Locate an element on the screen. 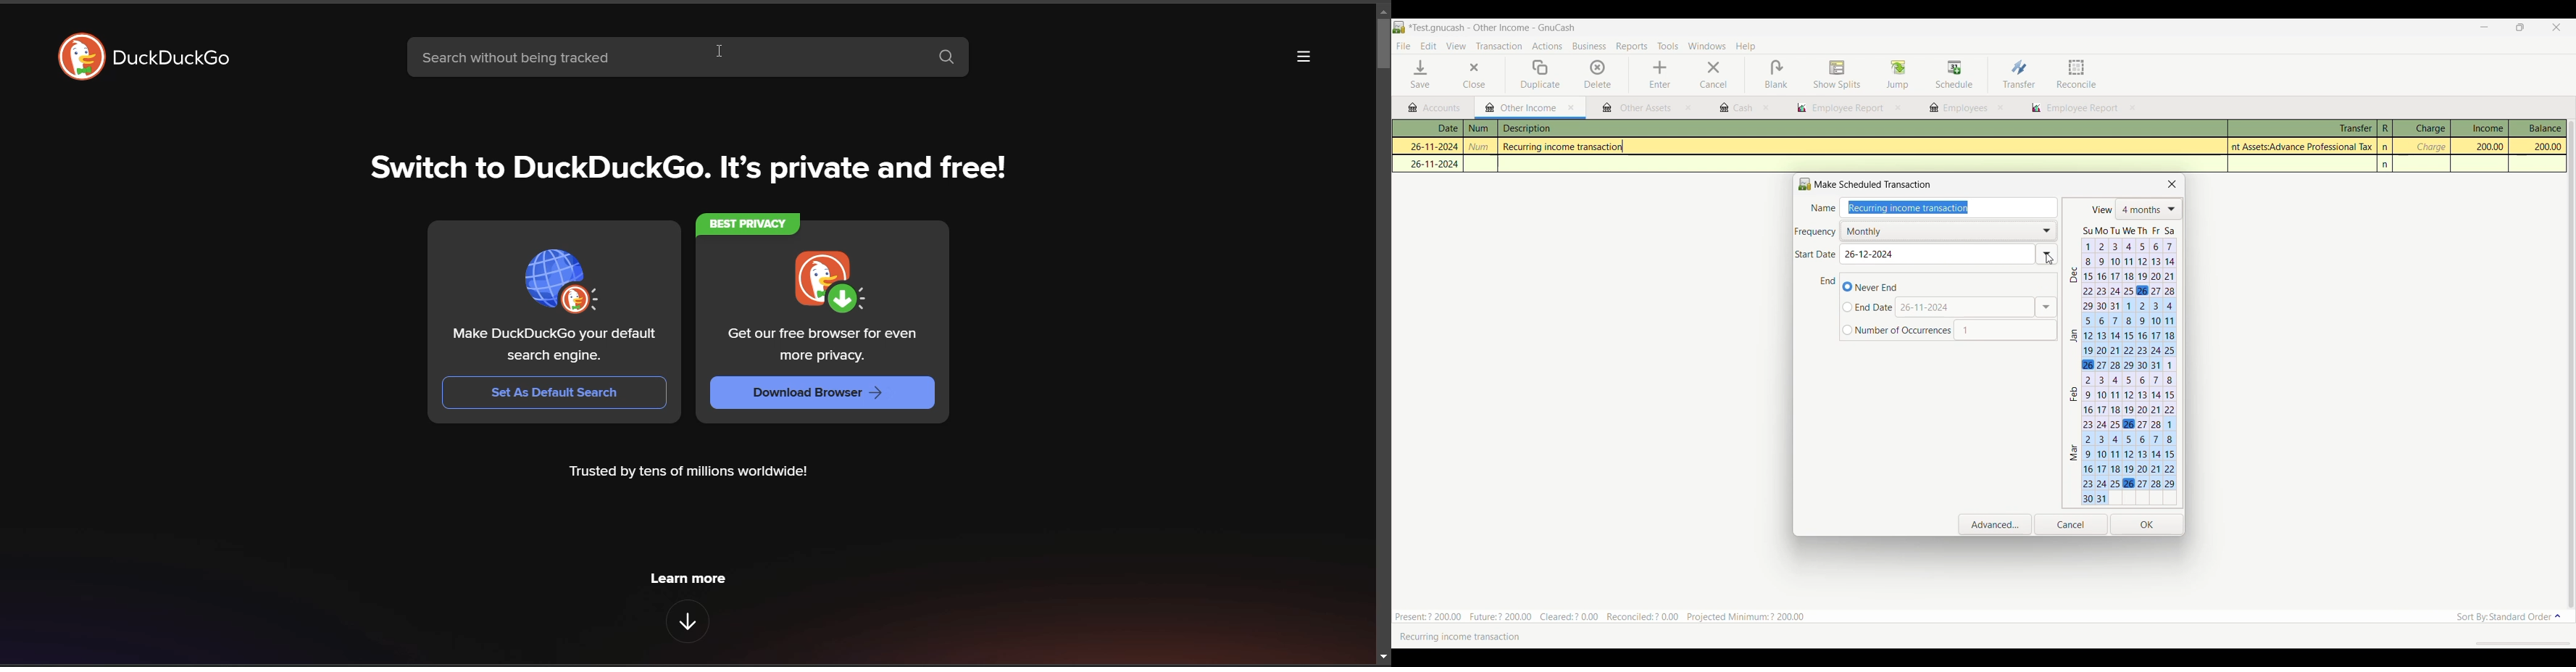 The width and height of the screenshot is (2576, 672). thumbnail is located at coordinates (834, 284).